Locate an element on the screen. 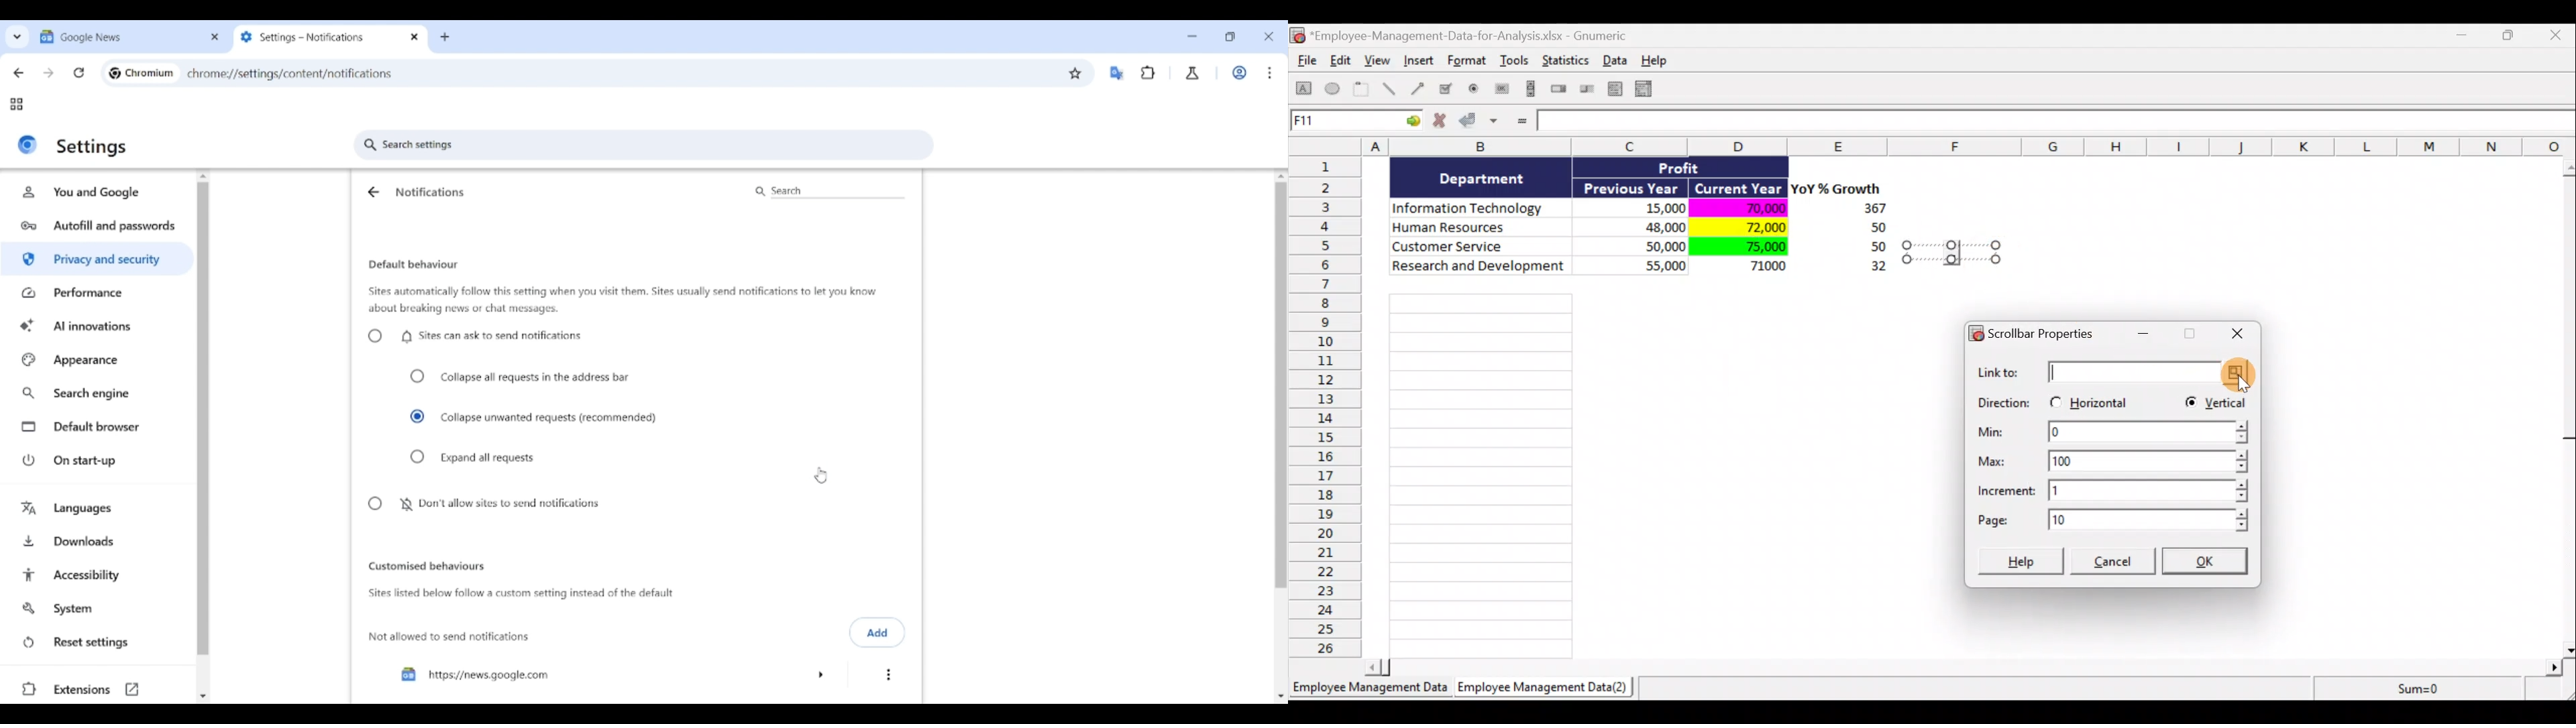 The width and height of the screenshot is (2576, 728). chromey//settings/content/notifications is located at coordinates (290, 72).